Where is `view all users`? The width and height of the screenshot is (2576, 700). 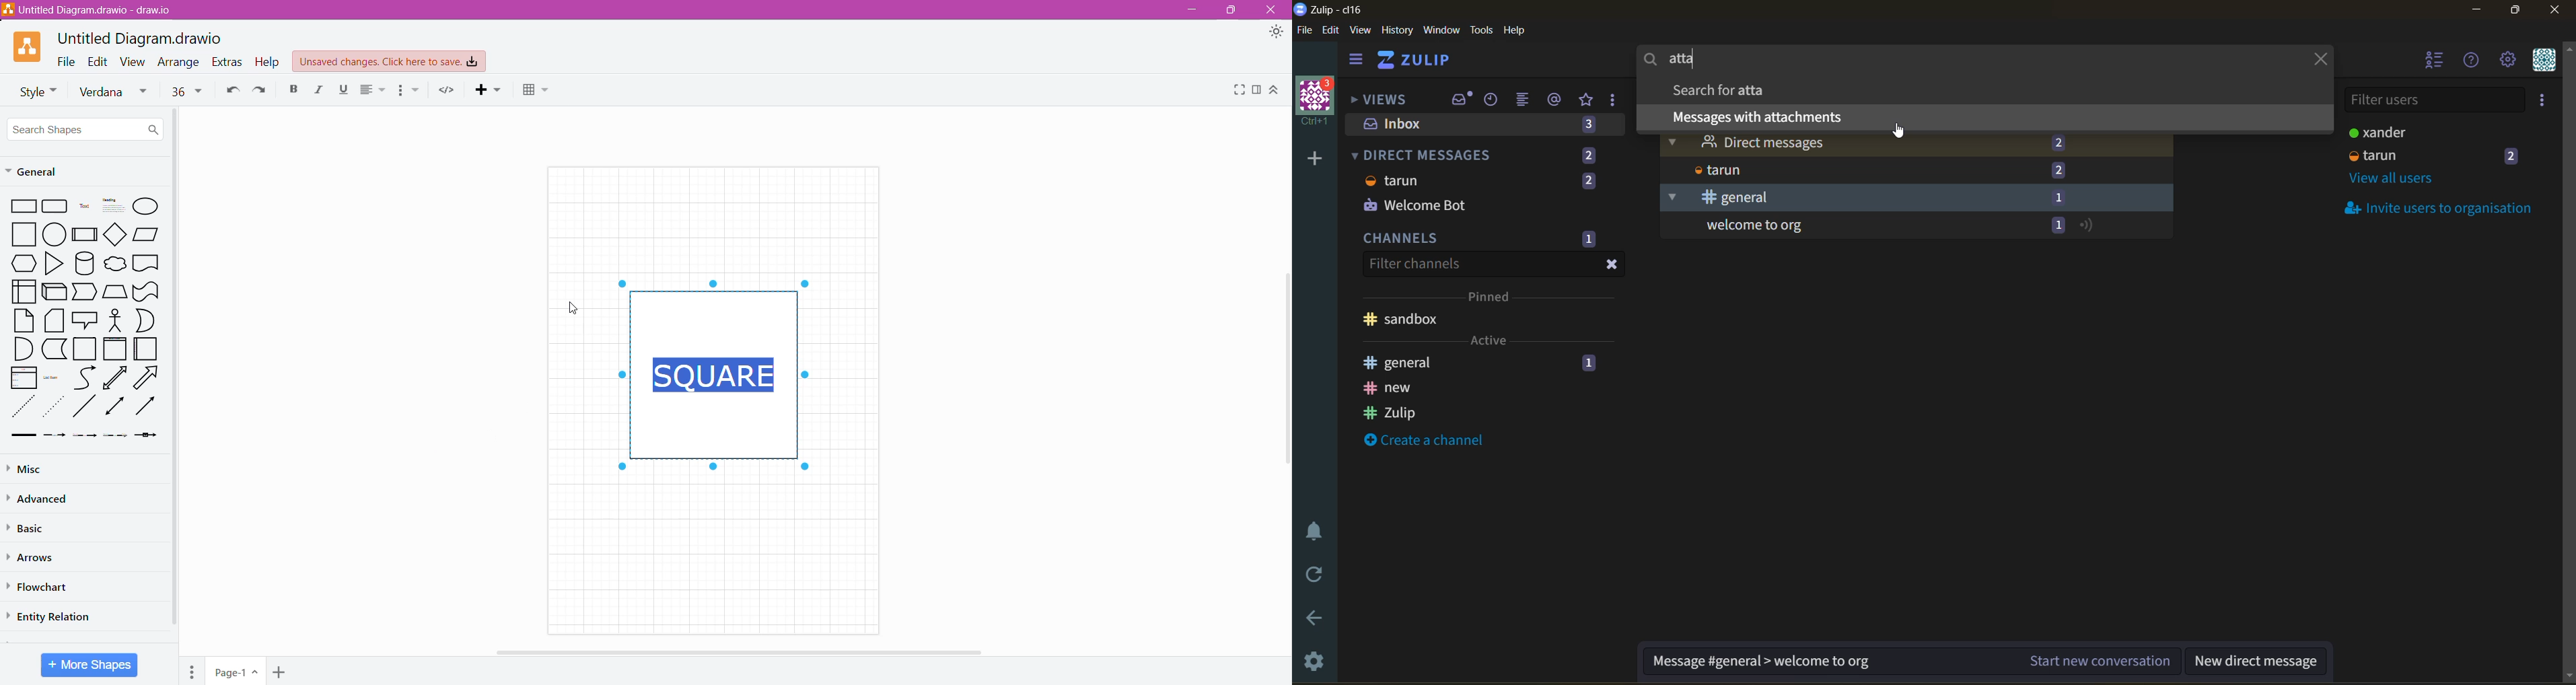
view all users is located at coordinates (2395, 179).